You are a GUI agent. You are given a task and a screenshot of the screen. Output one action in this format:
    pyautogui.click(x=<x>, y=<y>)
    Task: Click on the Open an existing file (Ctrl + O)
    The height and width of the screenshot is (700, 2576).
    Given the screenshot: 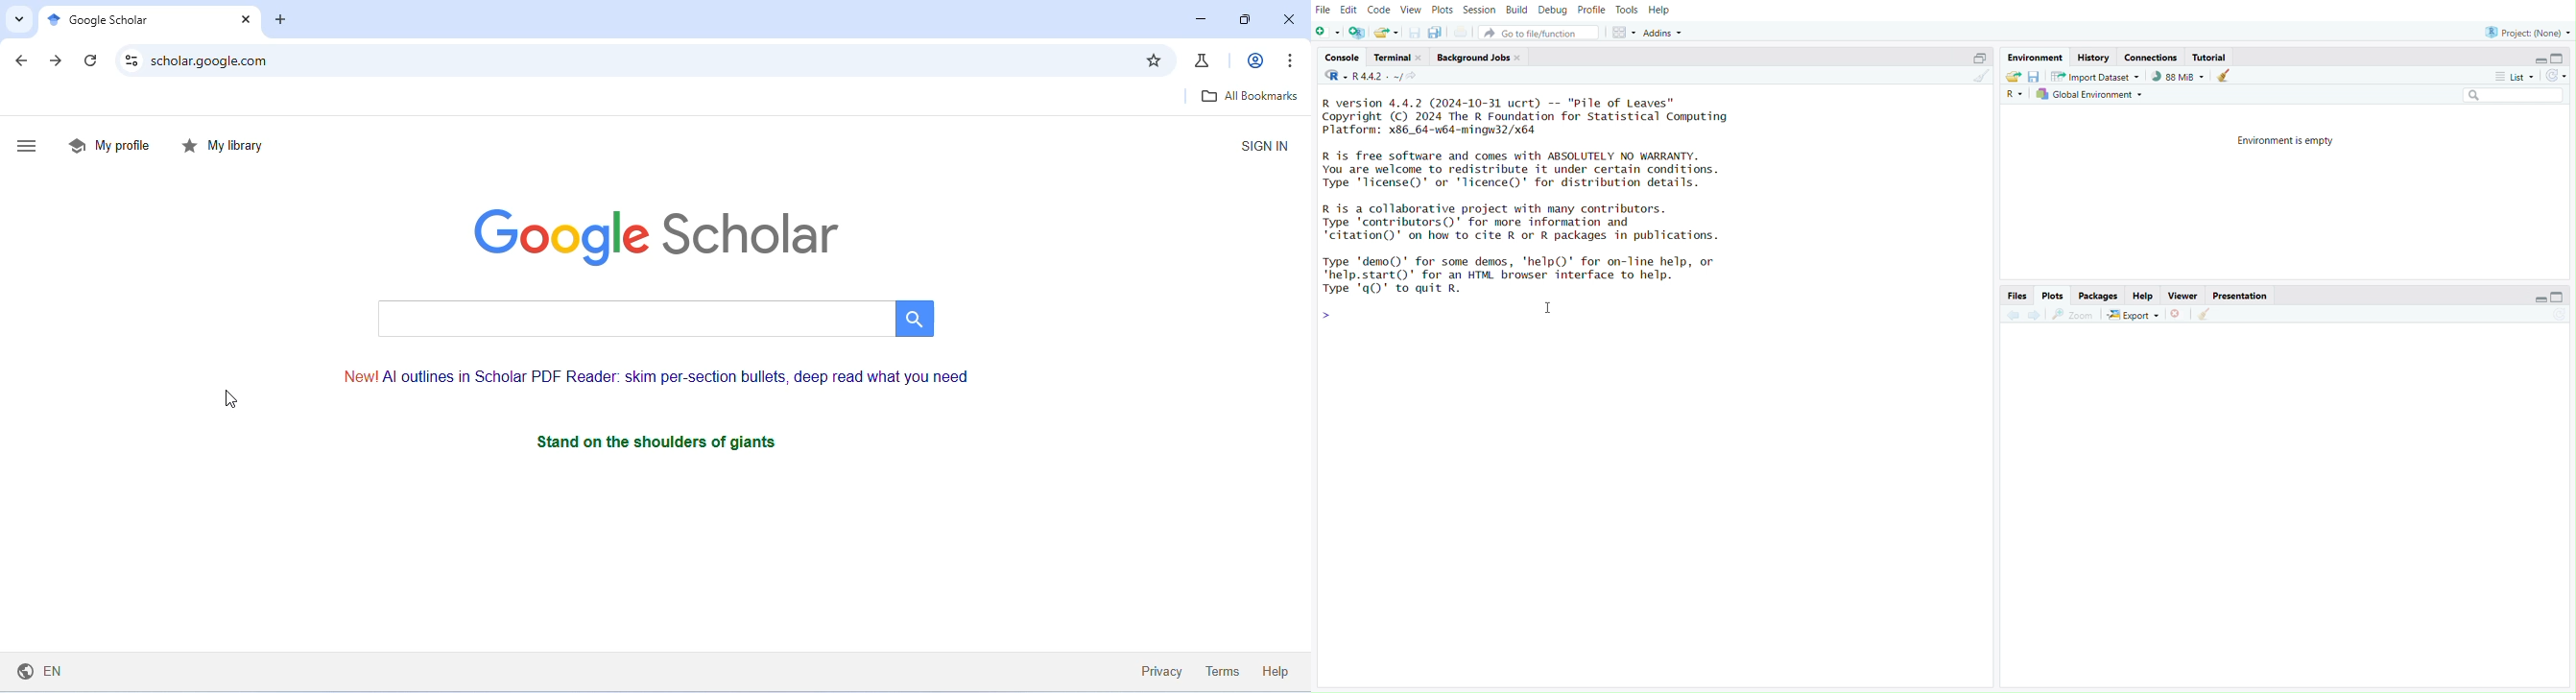 What is the action you would take?
    pyautogui.click(x=1386, y=32)
    